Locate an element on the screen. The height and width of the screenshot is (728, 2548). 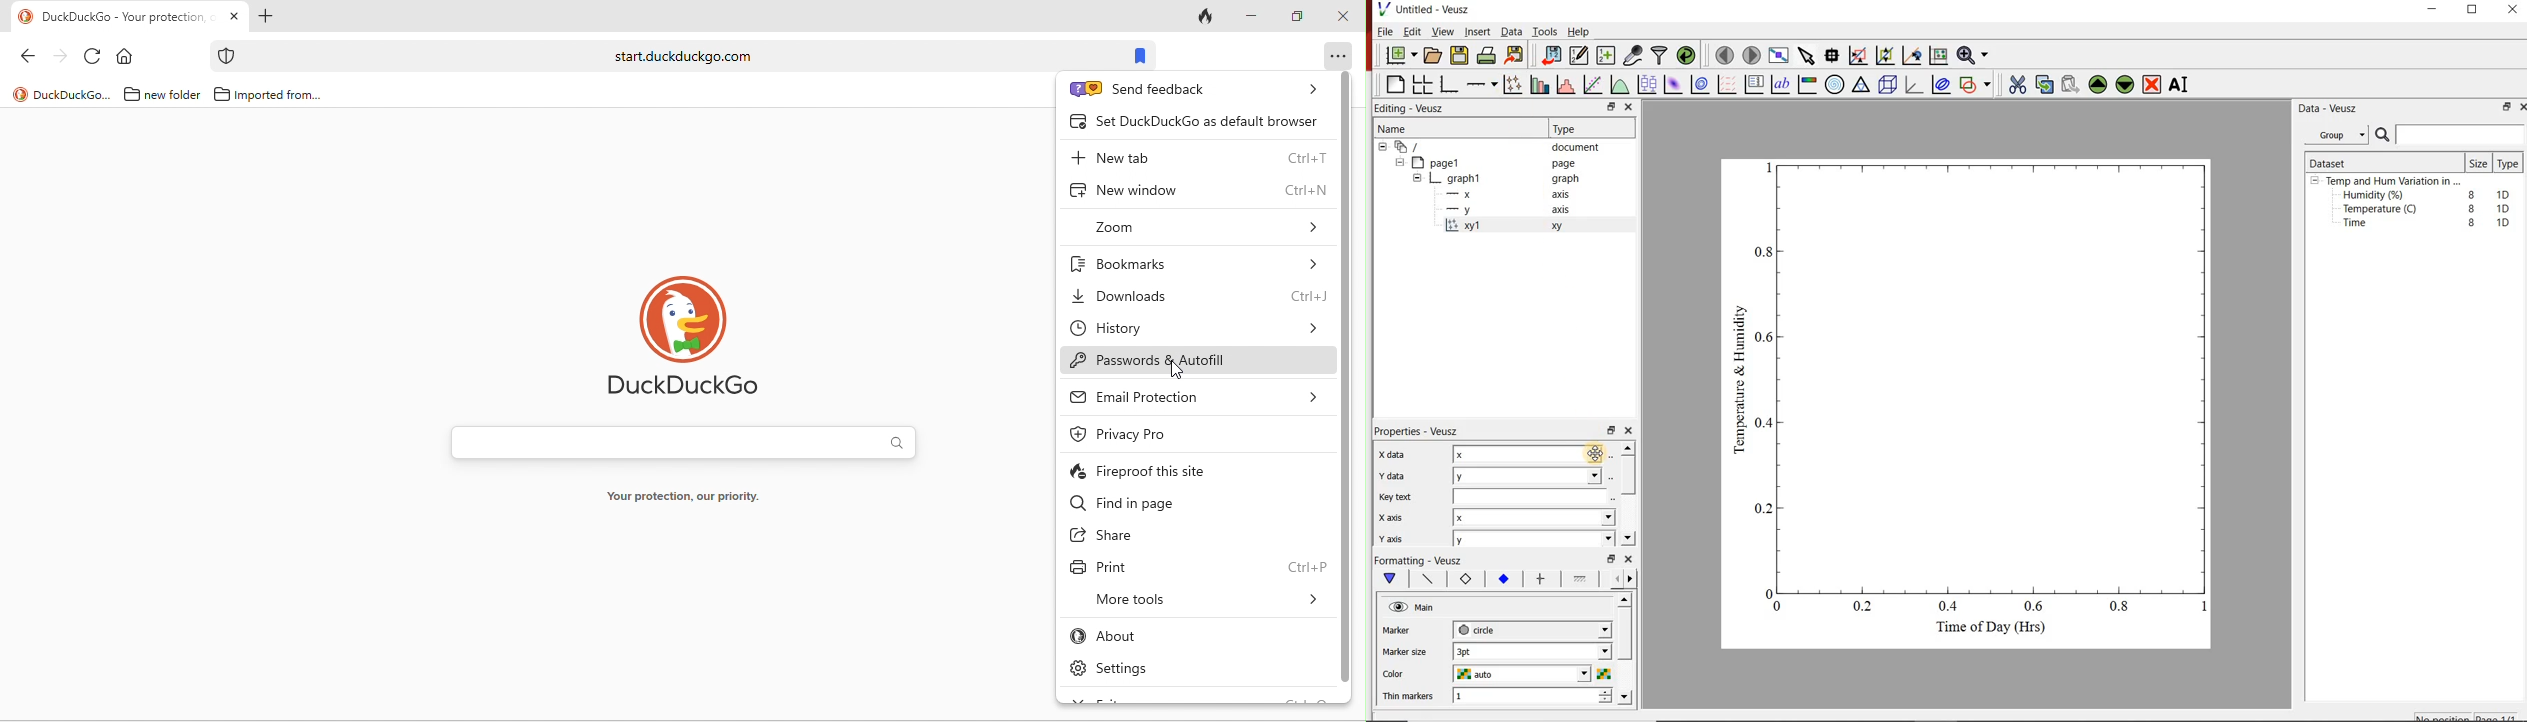
restore down is located at coordinates (1603, 107).